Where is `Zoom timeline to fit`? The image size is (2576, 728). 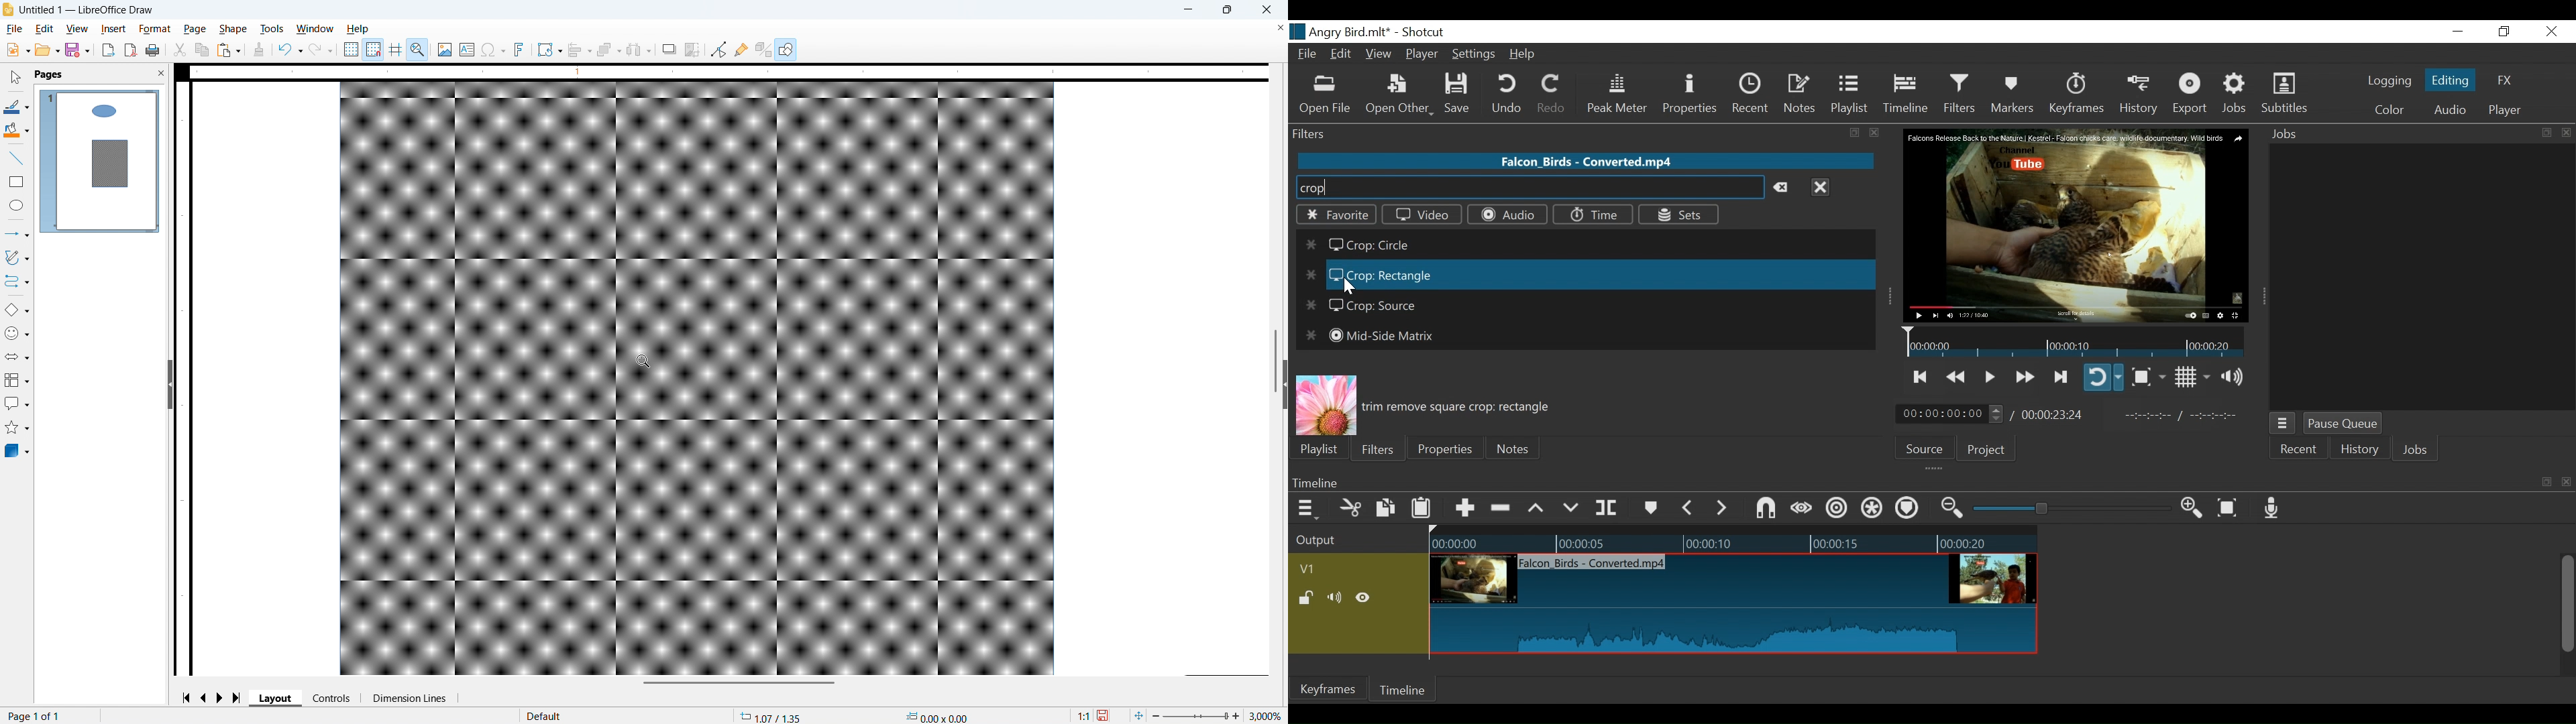 Zoom timeline to fit is located at coordinates (2233, 507).